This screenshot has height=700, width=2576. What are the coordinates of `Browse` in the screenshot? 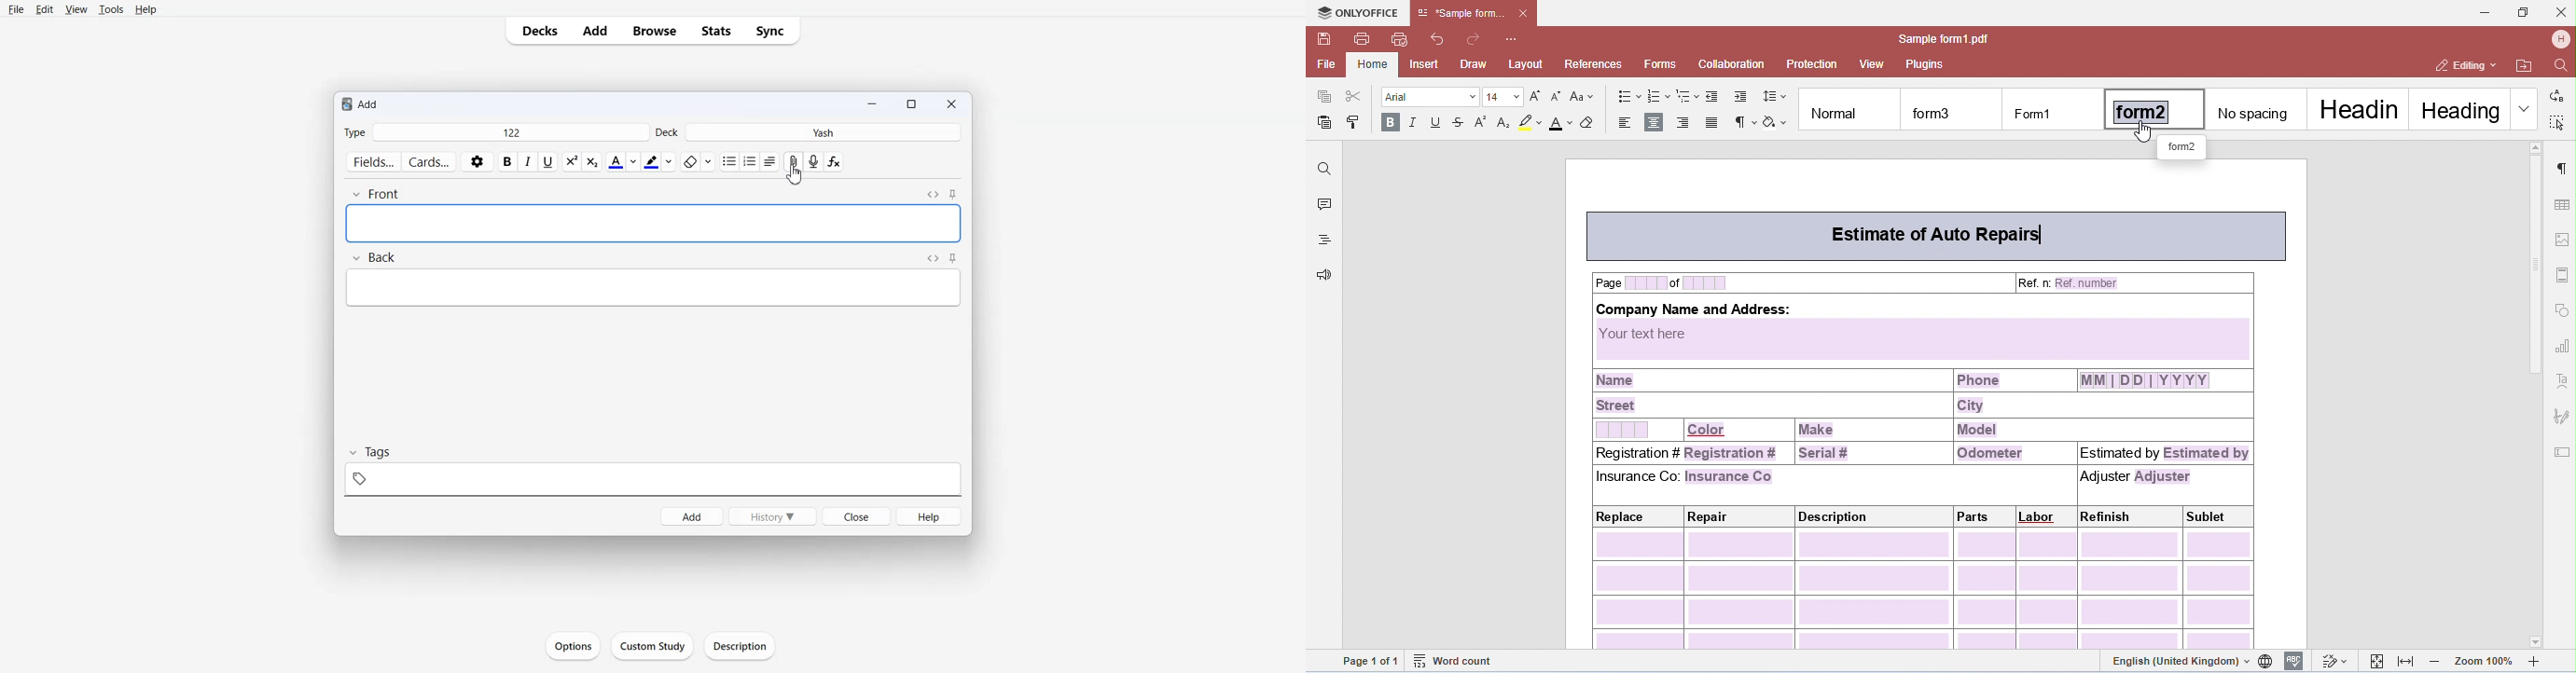 It's located at (656, 31).